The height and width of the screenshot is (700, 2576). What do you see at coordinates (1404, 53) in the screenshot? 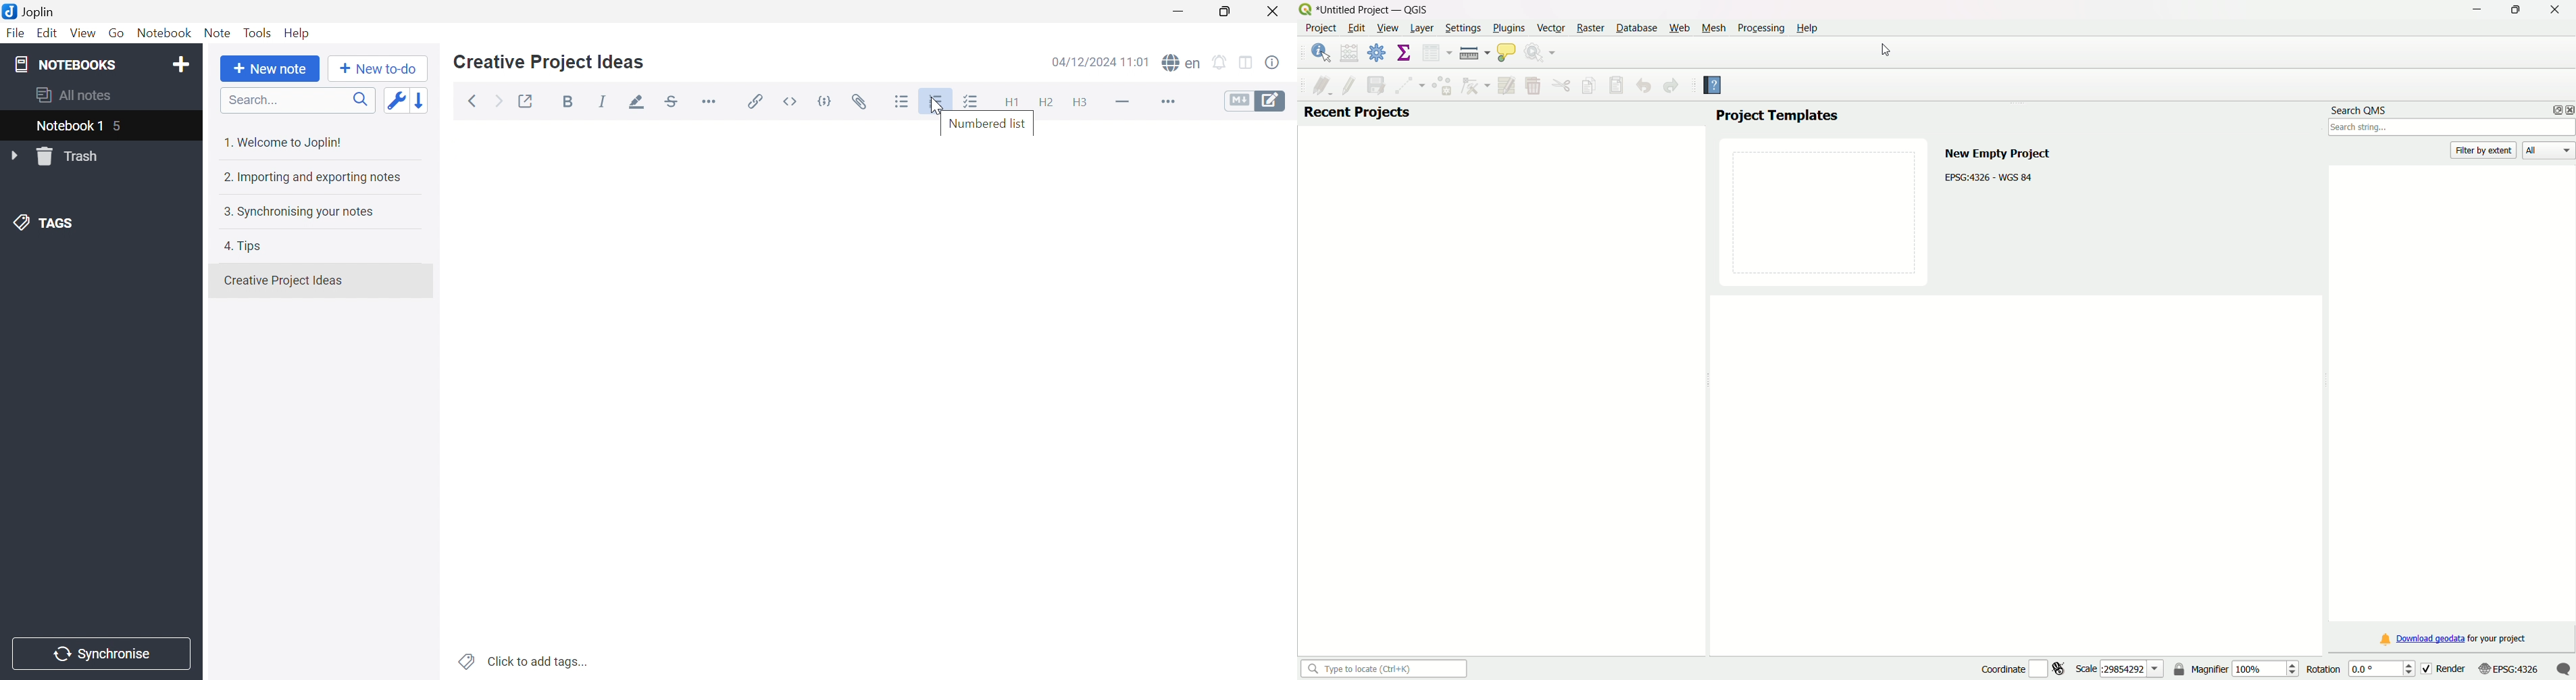
I see `show statistical summary` at bounding box center [1404, 53].